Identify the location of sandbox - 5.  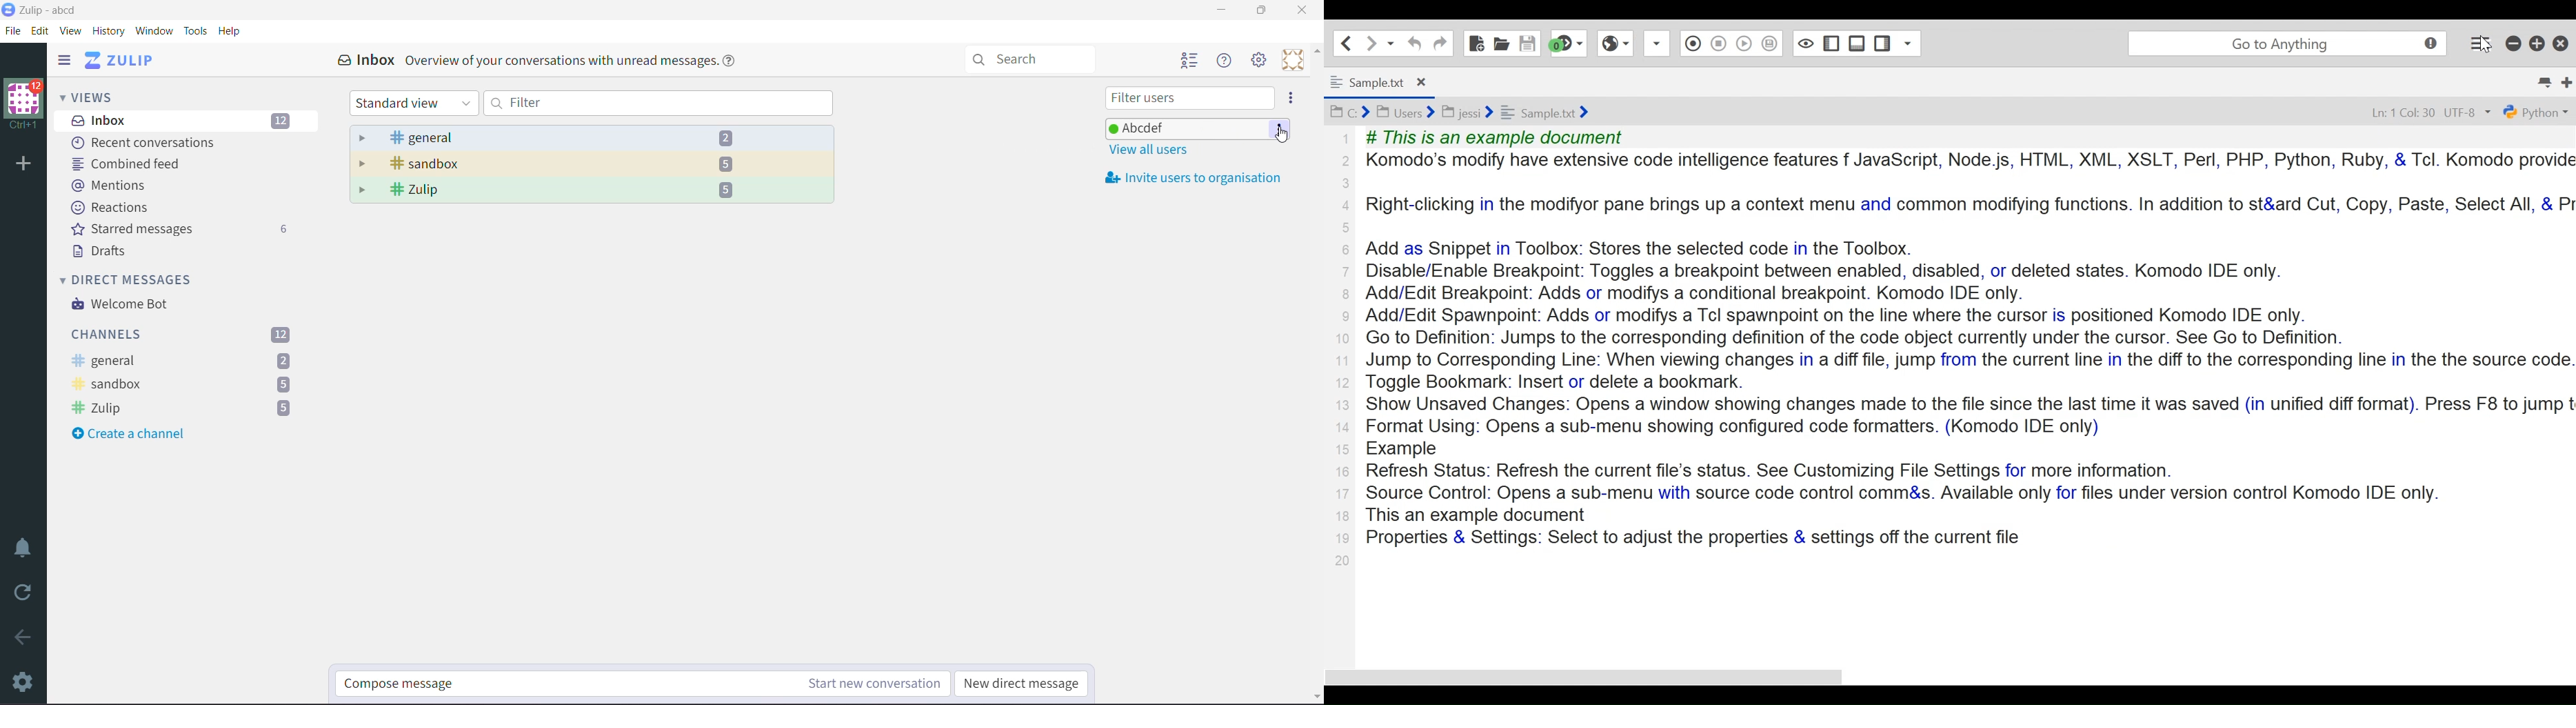
(592, 164).